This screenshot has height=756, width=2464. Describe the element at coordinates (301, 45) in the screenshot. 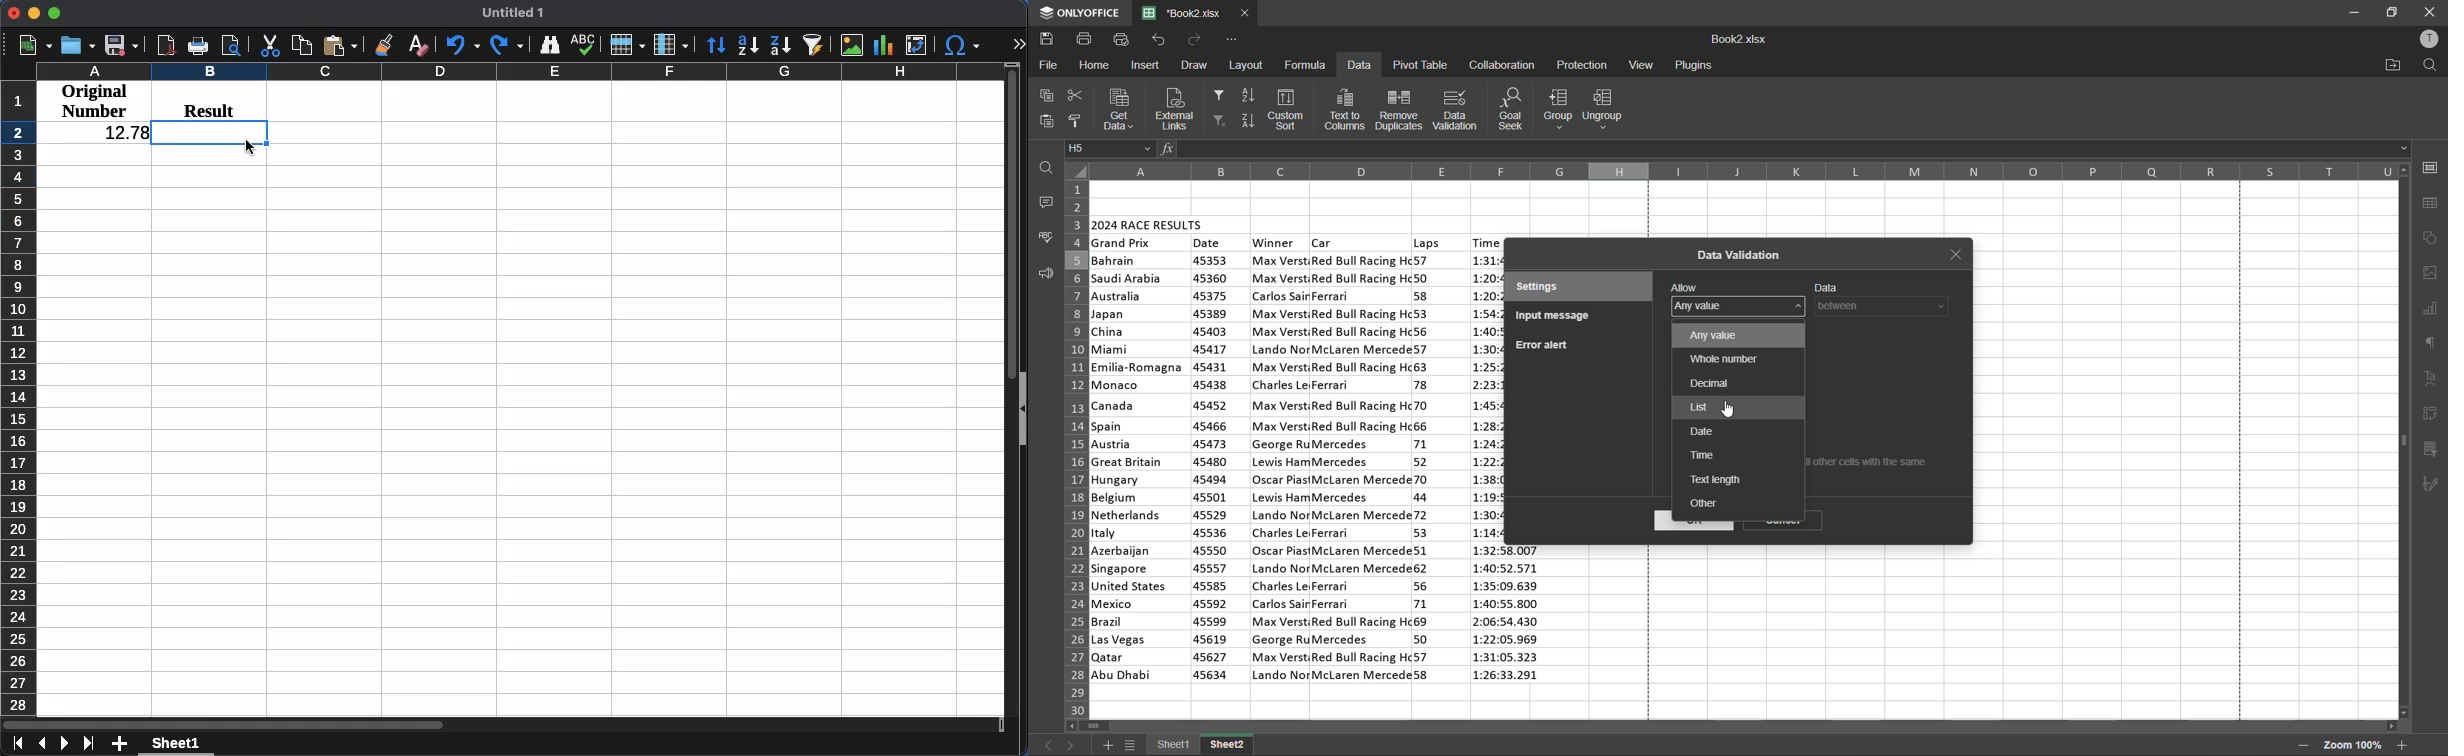

I see `copy` at that location.